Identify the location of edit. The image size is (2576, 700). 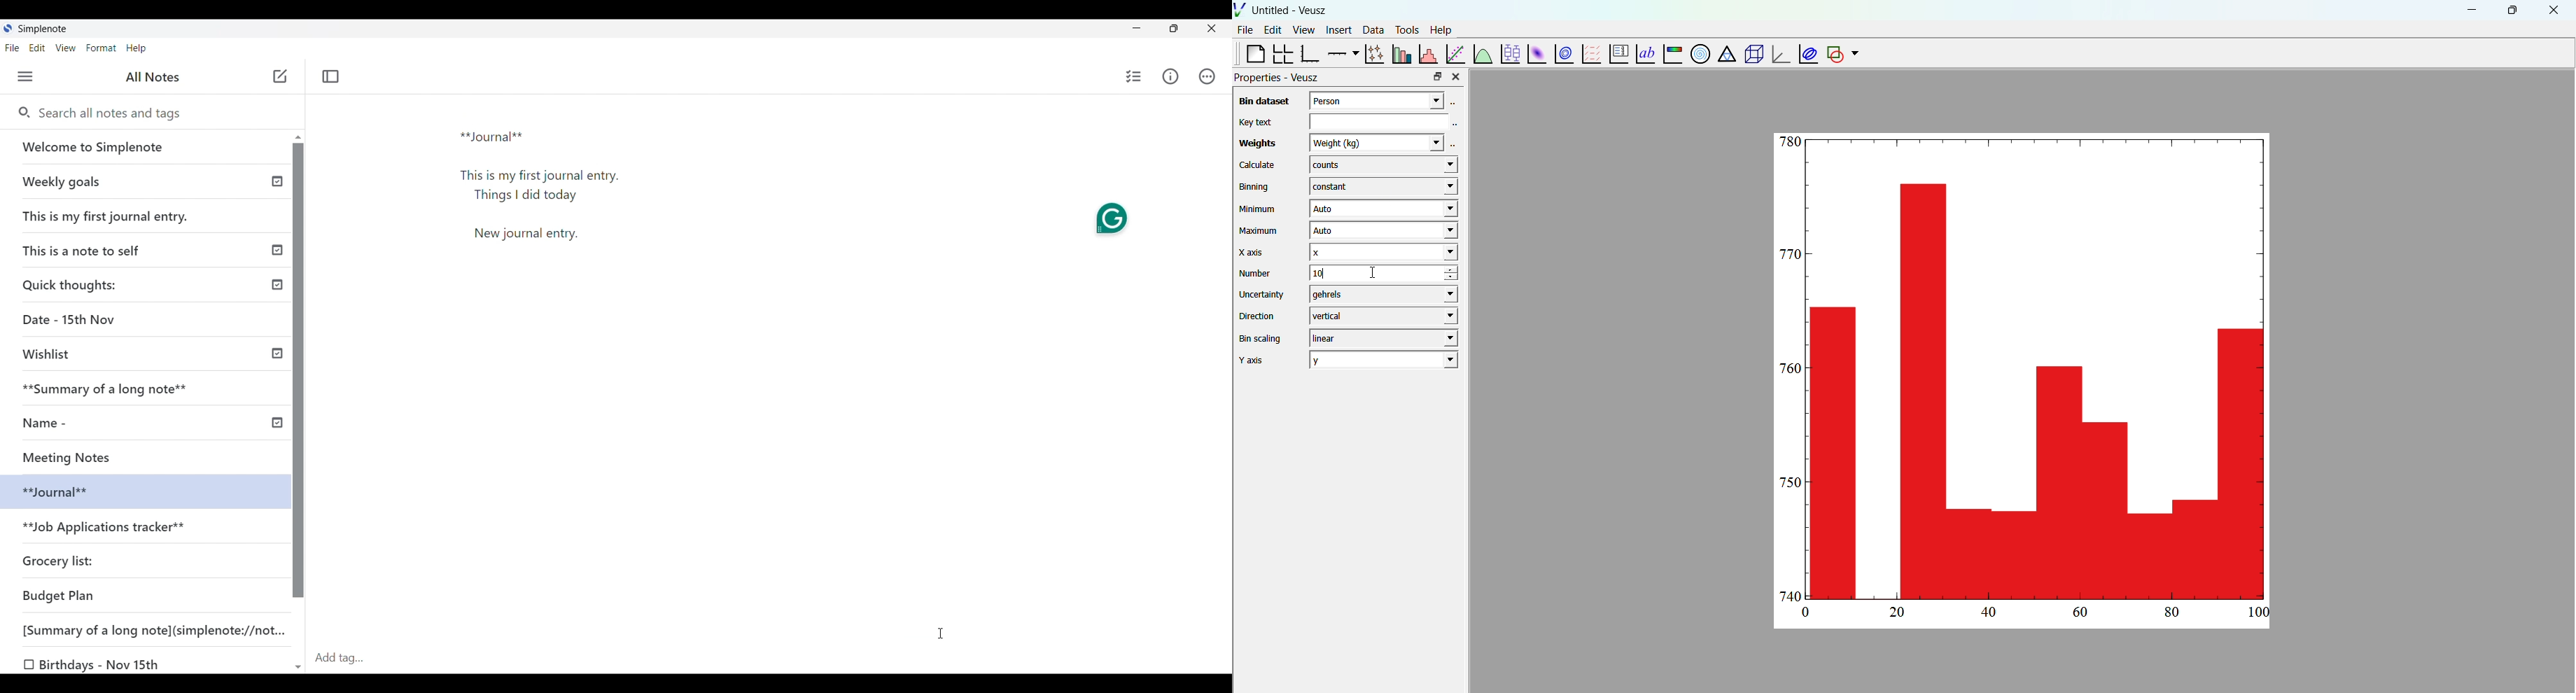
(1274, 30).